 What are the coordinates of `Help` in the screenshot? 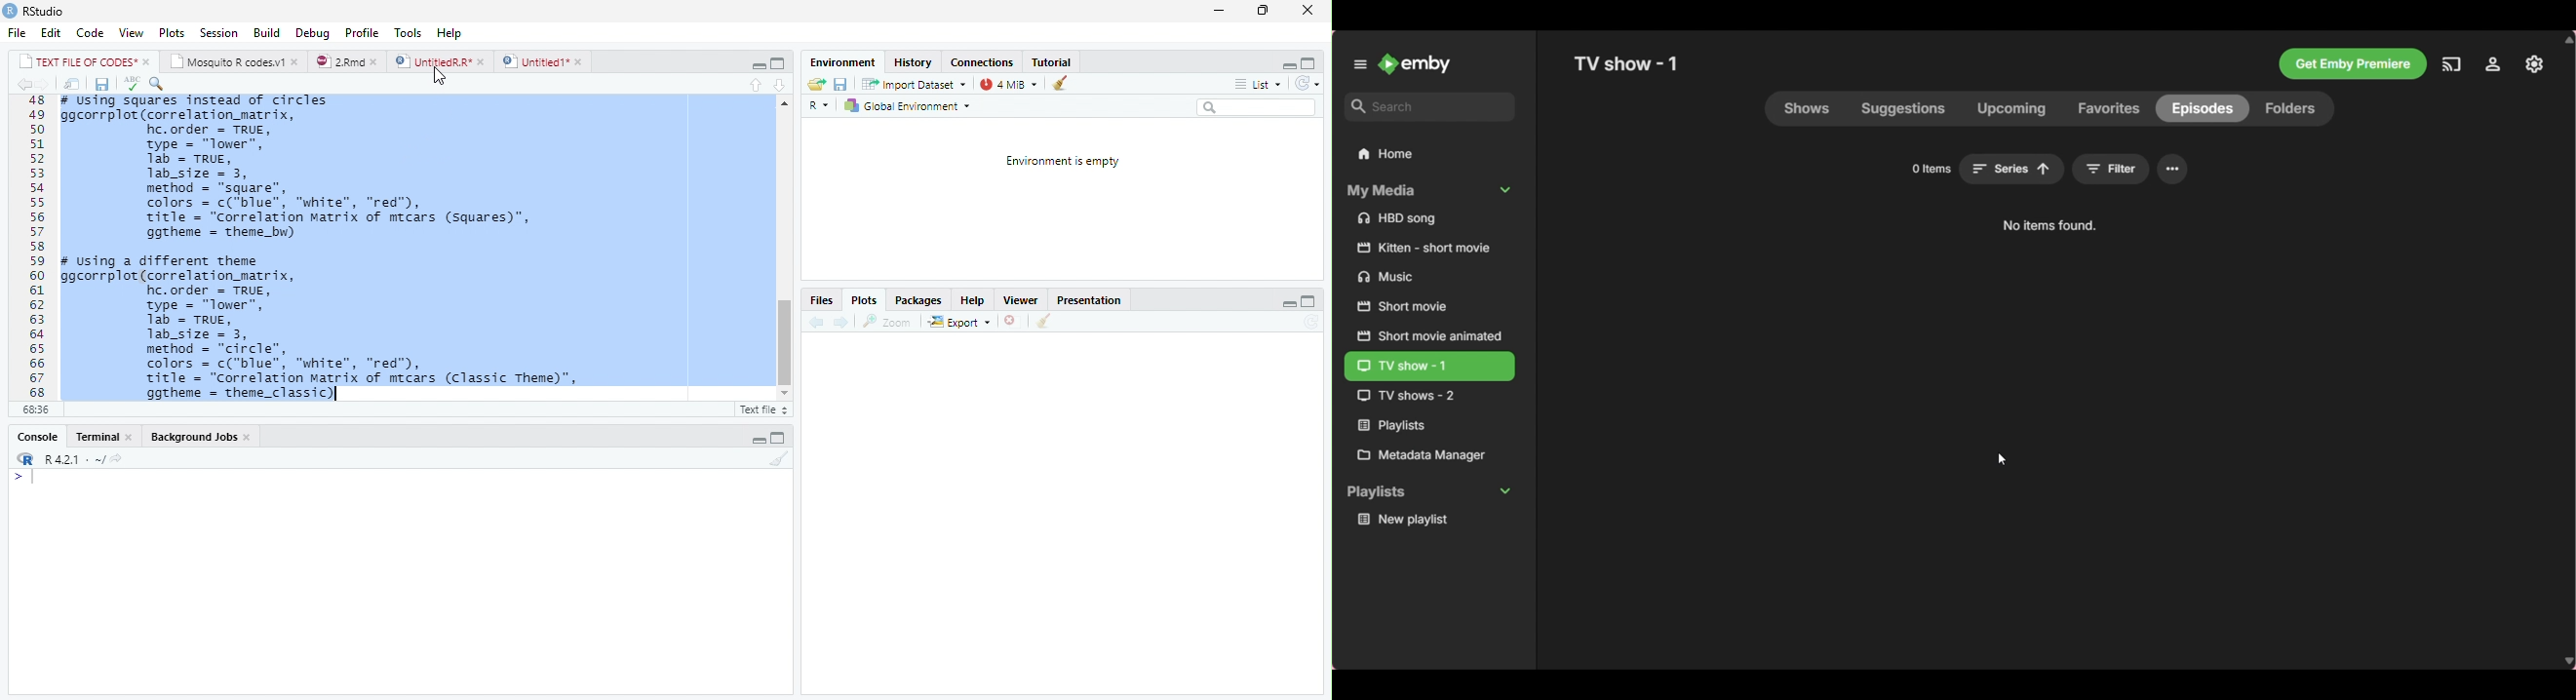 It's located at (975, 300).